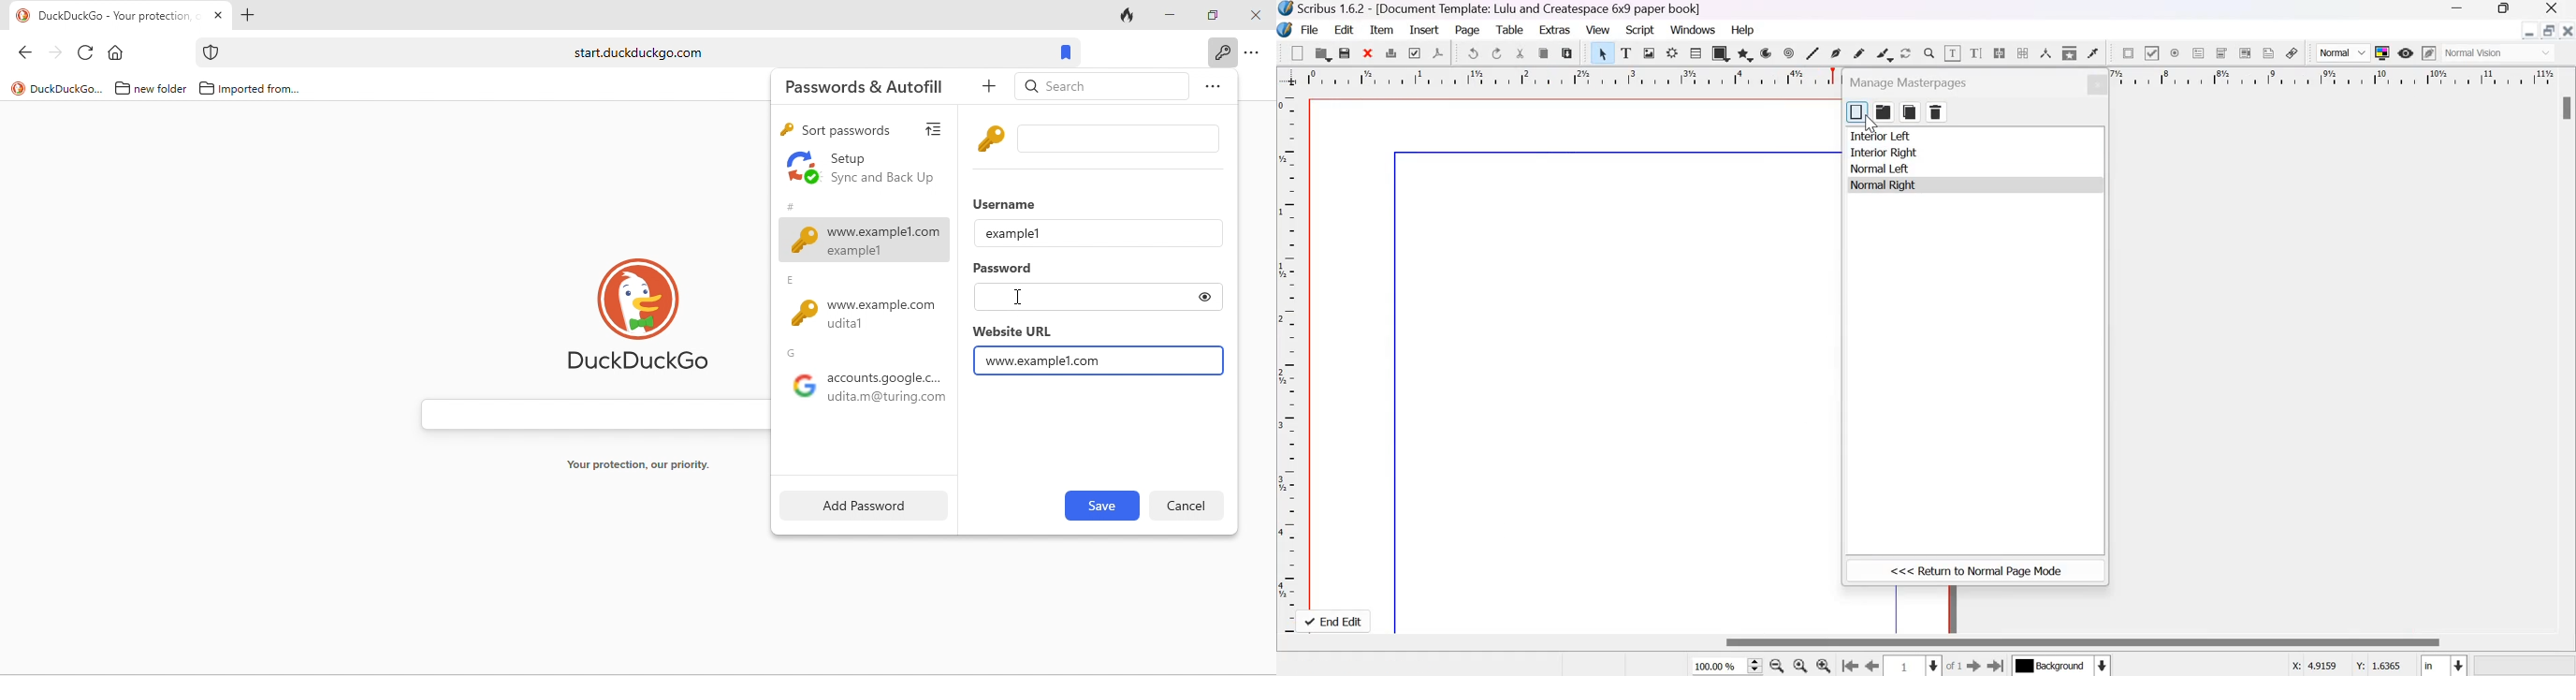  Describe the element at coordinates (1297, 52) in the screenshot. I see `New` at that location.